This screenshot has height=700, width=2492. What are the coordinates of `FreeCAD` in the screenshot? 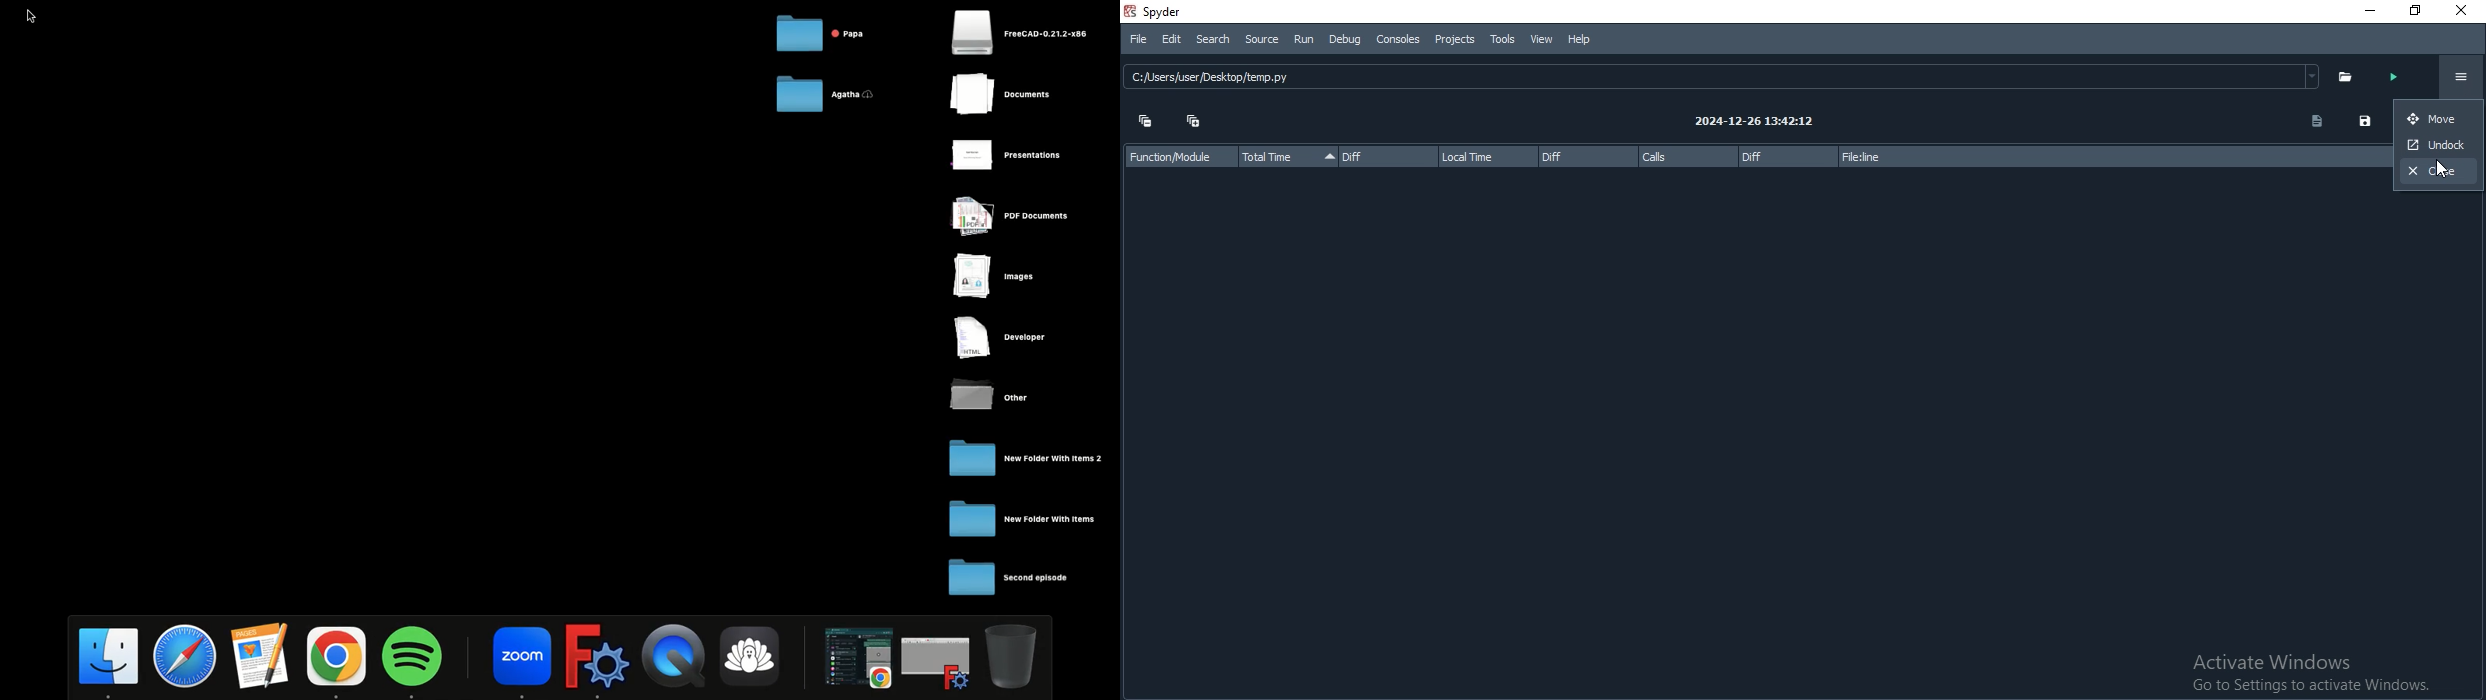 It's located at (1019, 33).